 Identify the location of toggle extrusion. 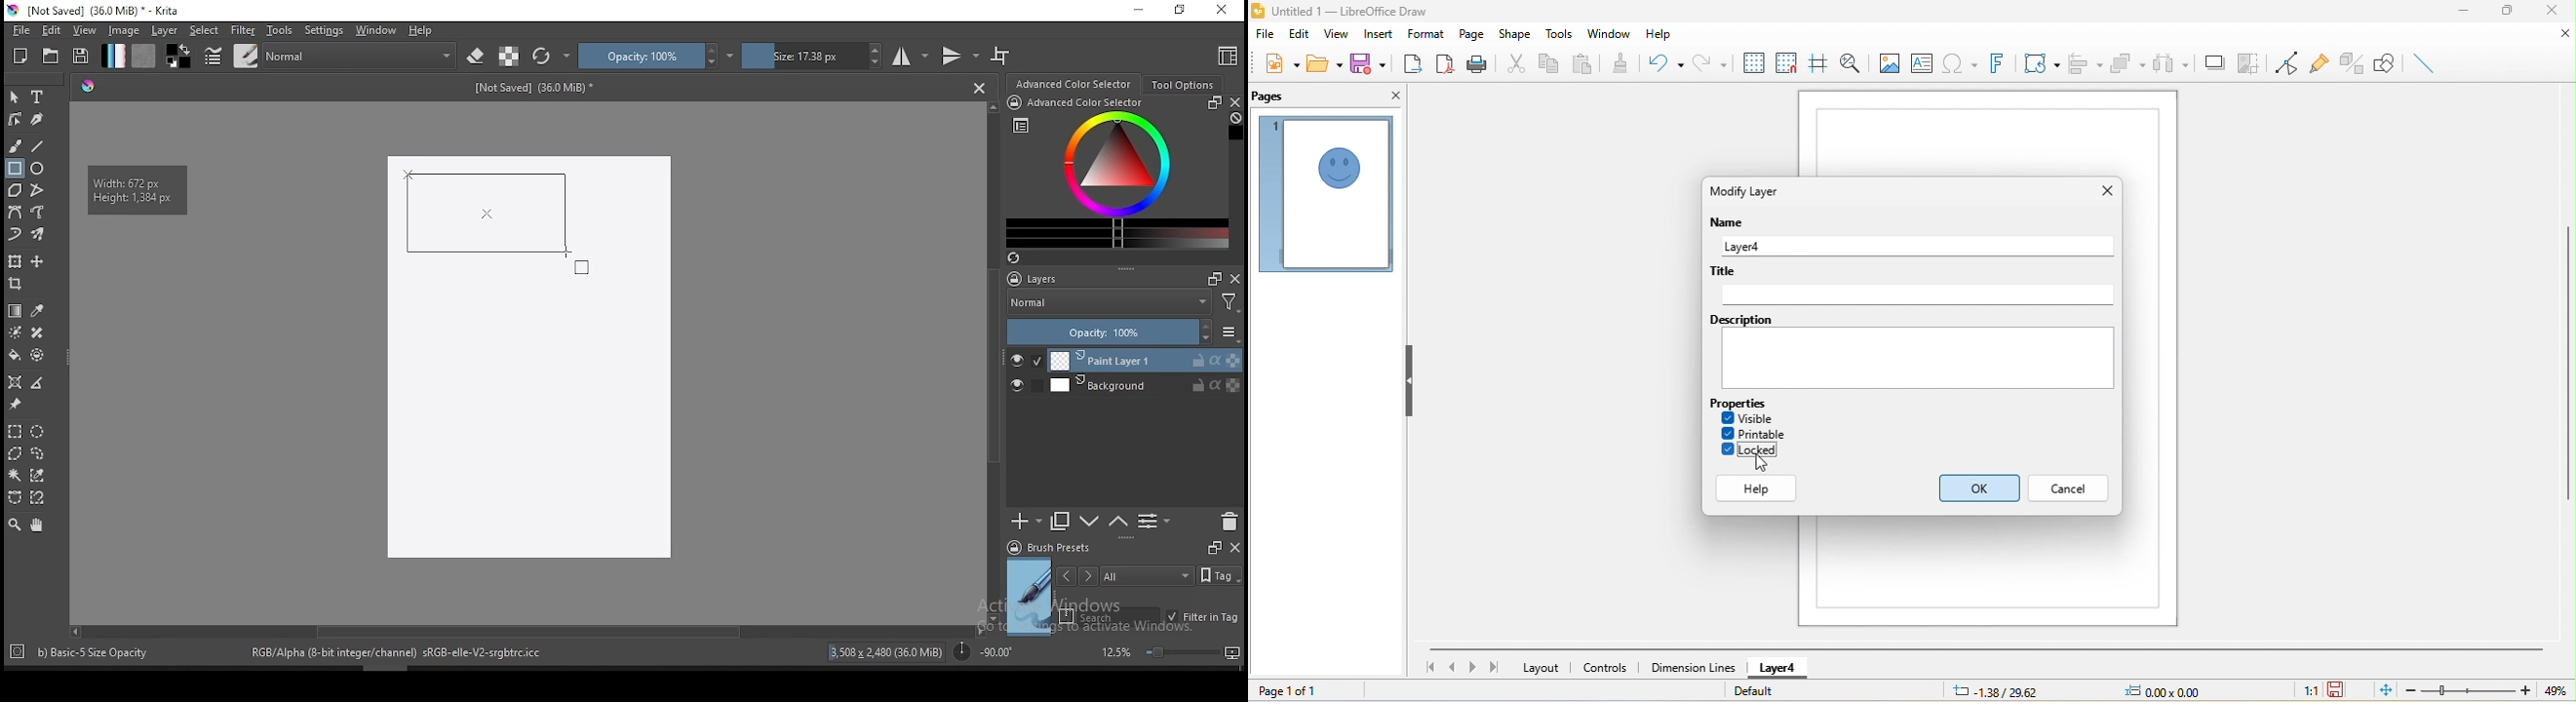
(2352, 63).